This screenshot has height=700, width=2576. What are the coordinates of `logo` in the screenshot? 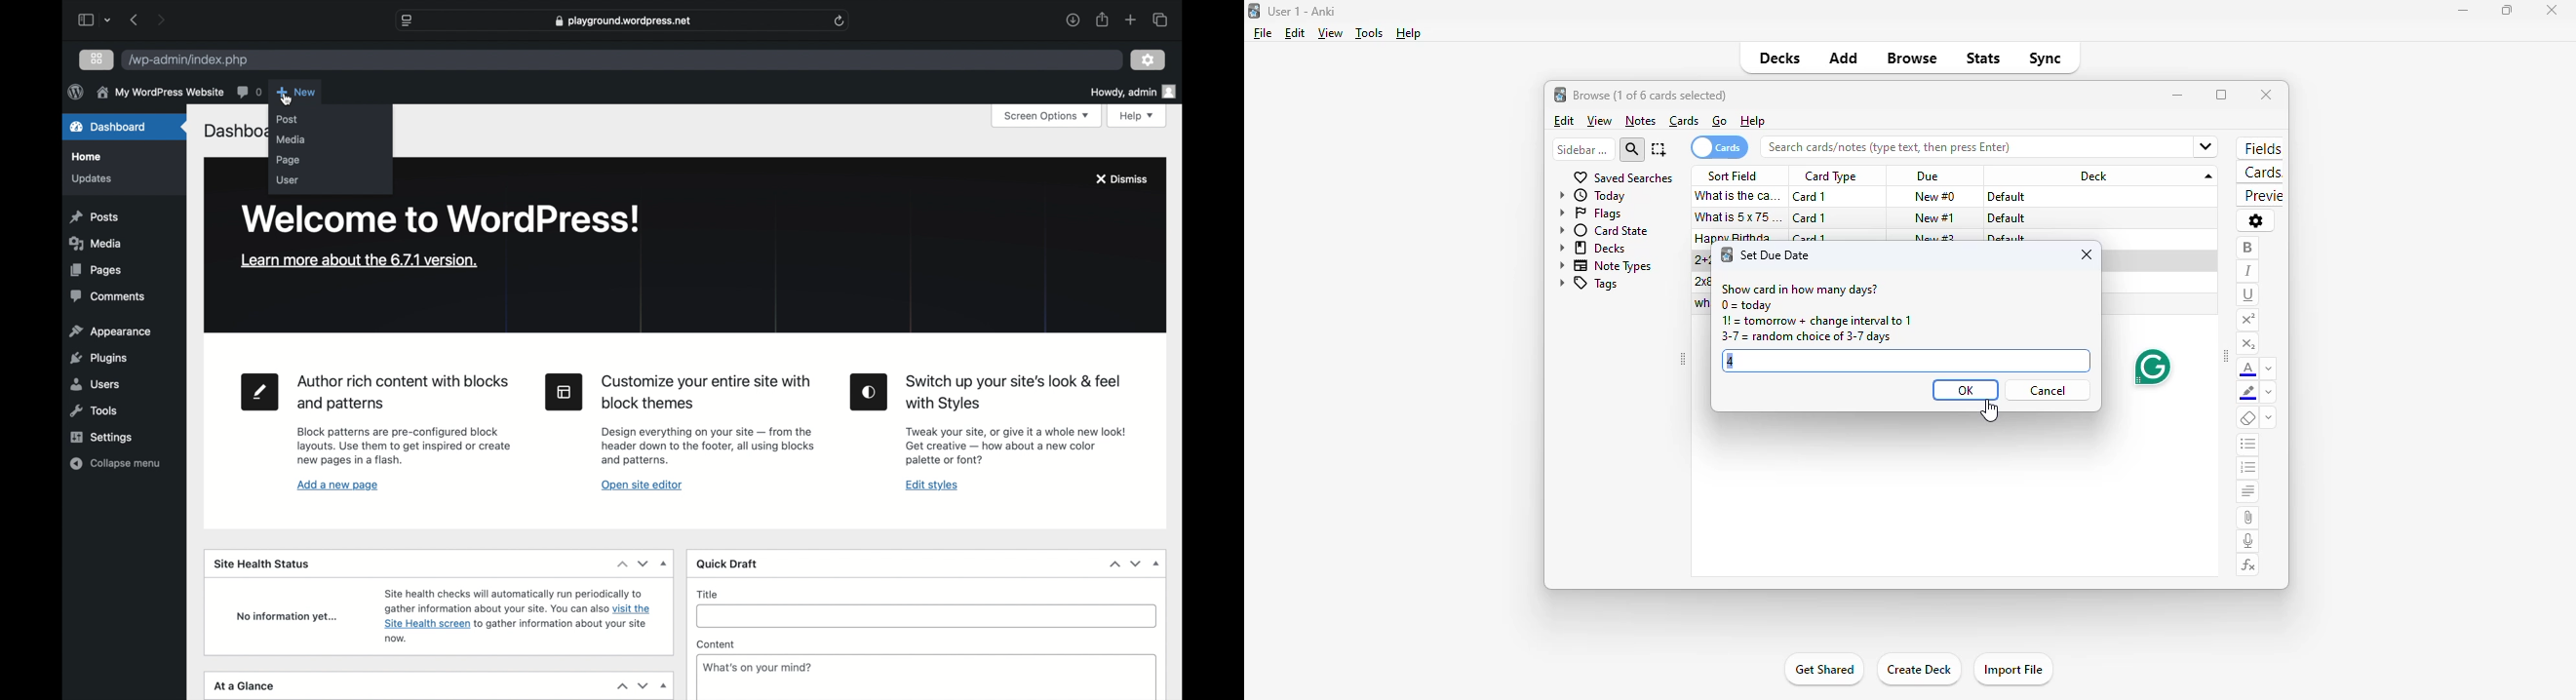 It's located at (1560, 95).